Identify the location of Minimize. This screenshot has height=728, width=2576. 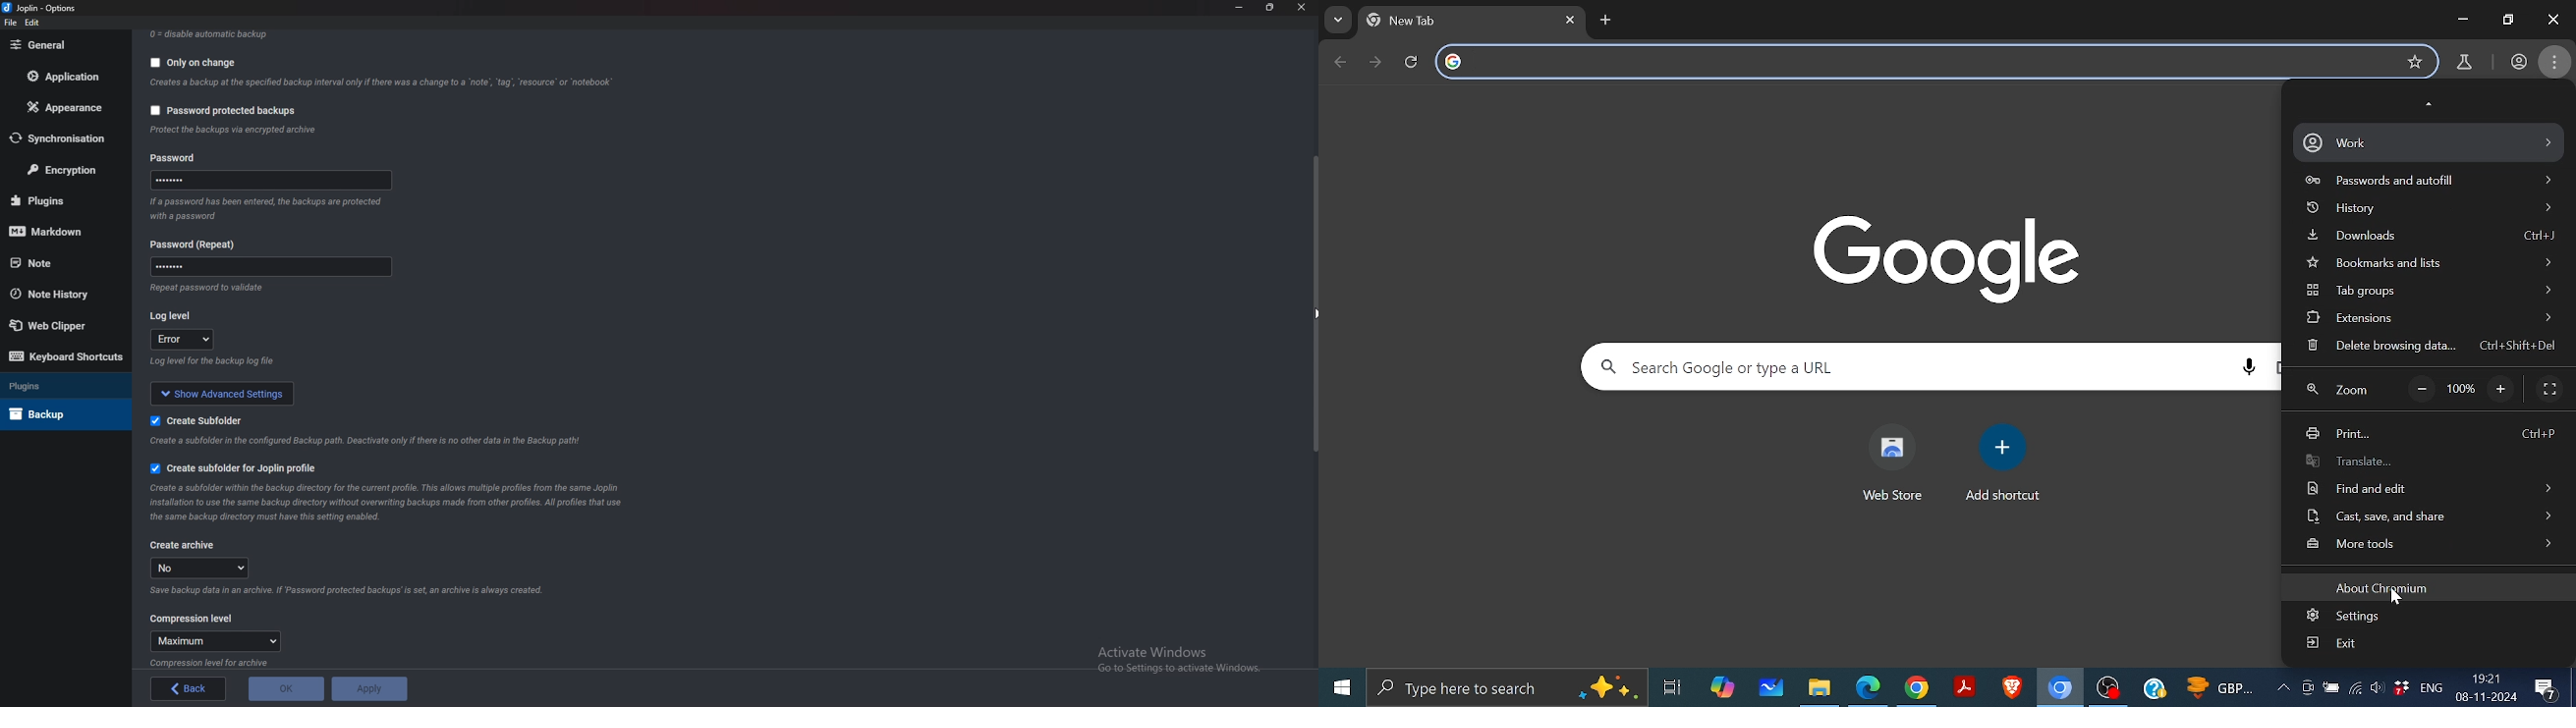
(1241, 7).